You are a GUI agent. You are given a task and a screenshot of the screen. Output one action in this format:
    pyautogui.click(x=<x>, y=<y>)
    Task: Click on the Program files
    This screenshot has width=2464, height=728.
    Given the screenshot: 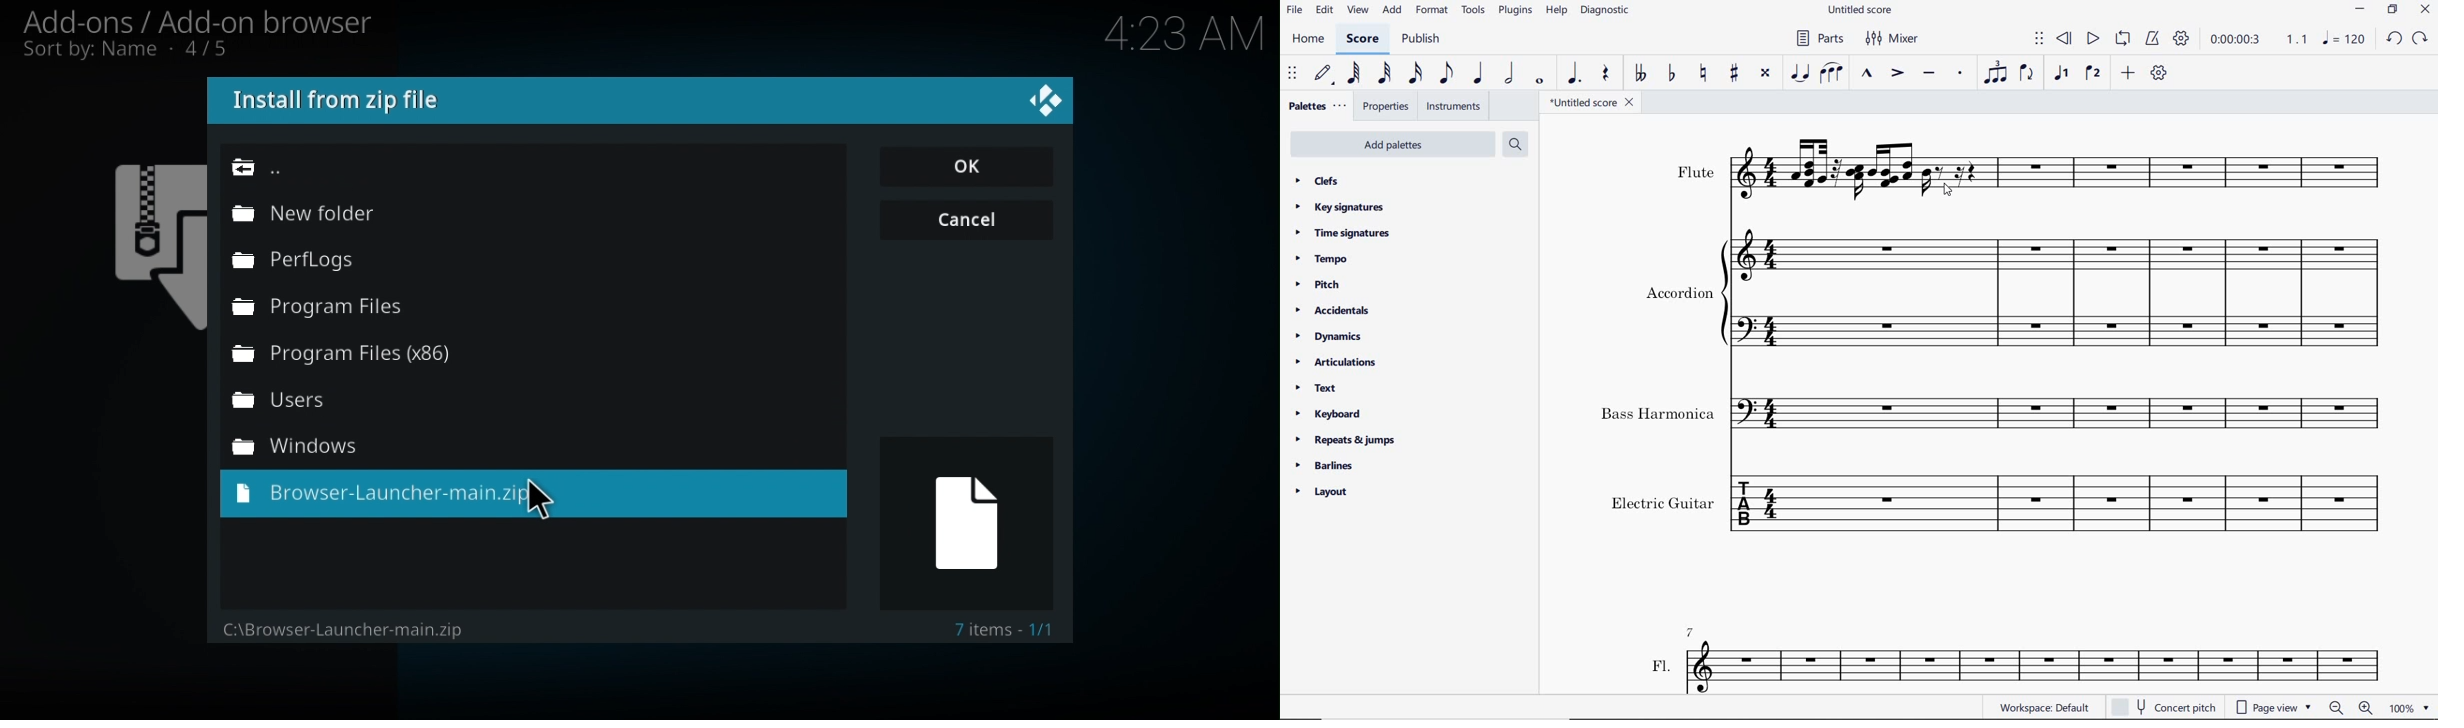 What is the action you would take?
    pyautogui.click(x=328, y=308)
    